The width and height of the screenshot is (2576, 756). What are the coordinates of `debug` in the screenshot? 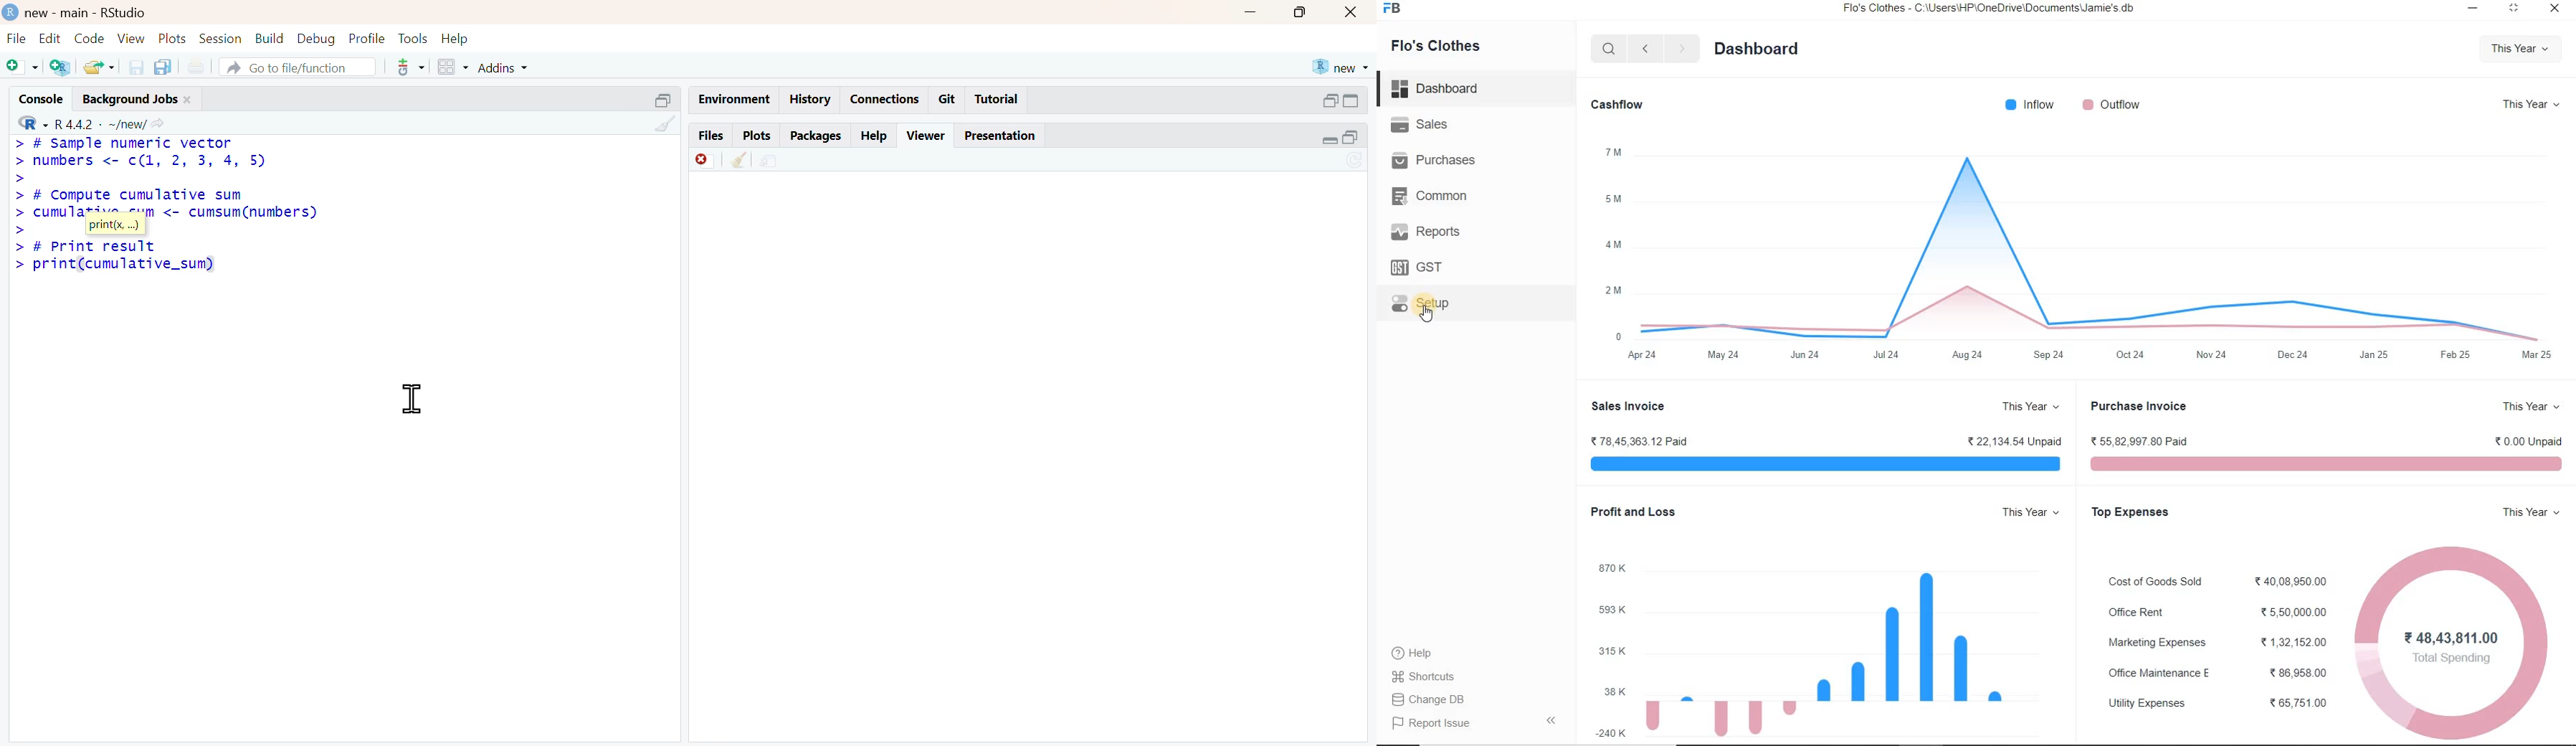 It's located at (318, 38).